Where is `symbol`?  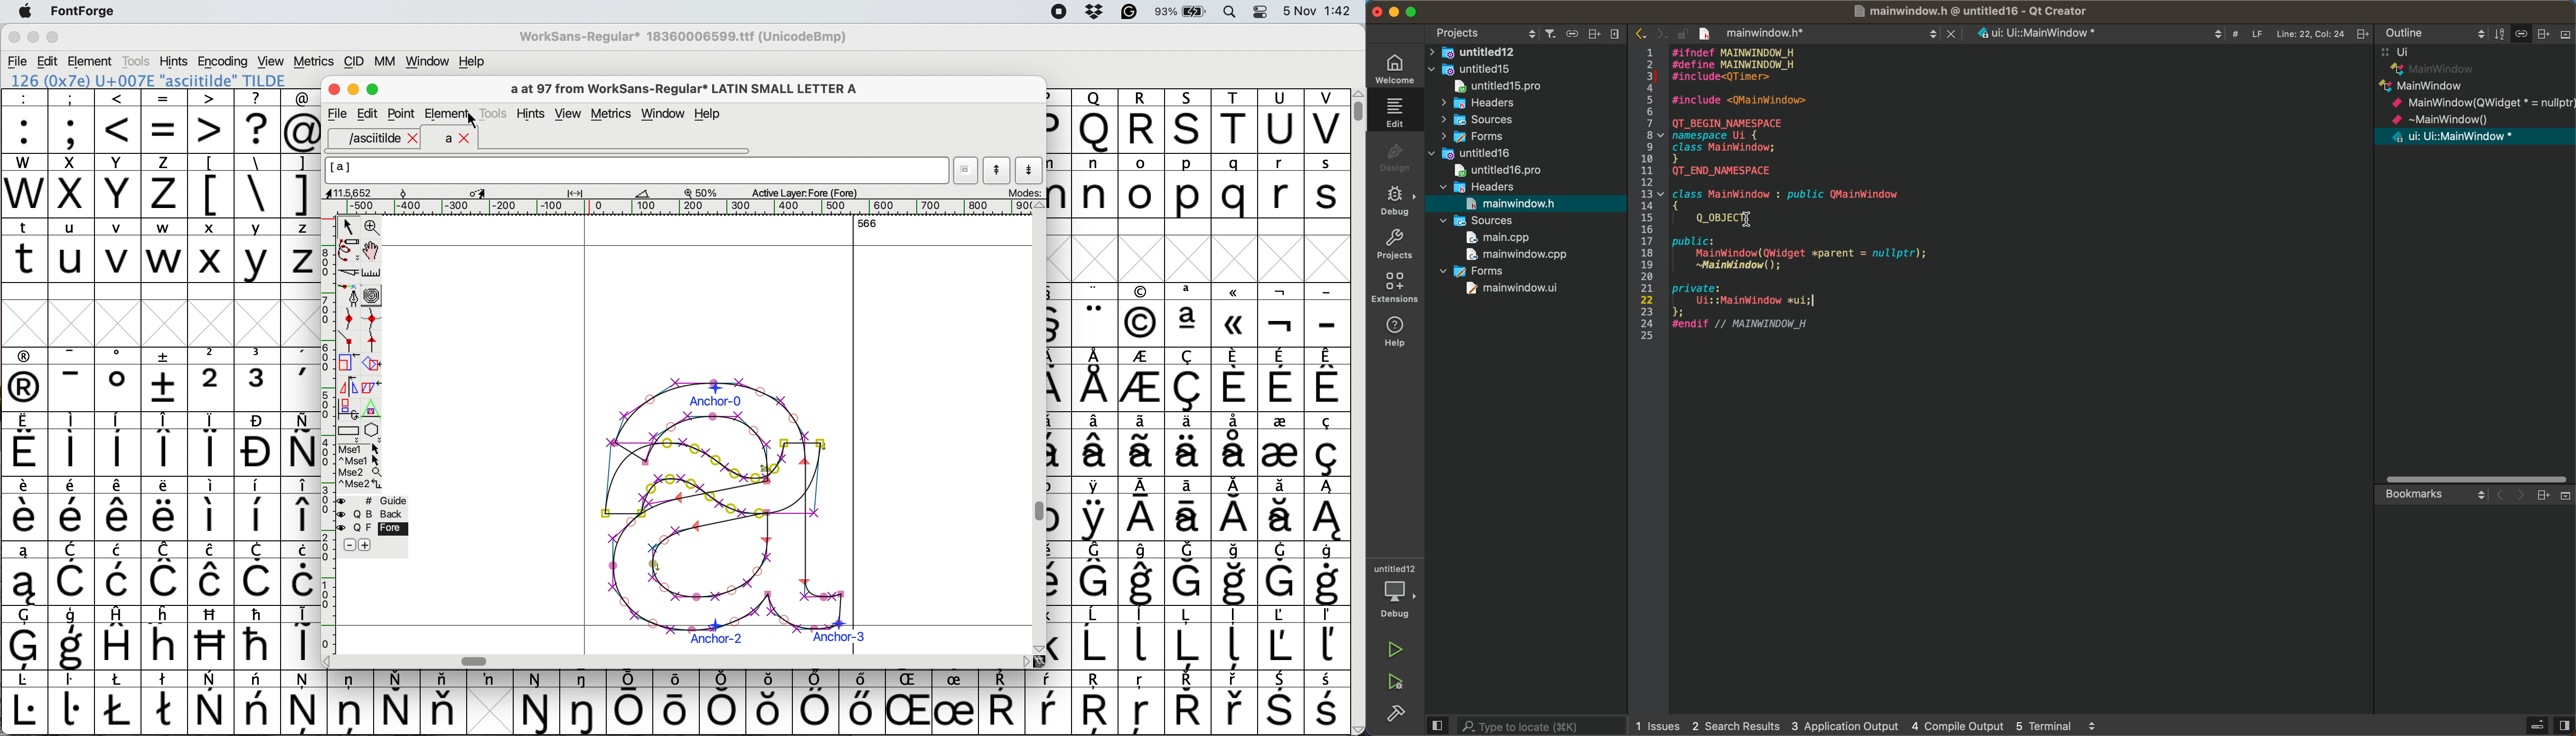
symbol is located at coordinates (1279, 443).